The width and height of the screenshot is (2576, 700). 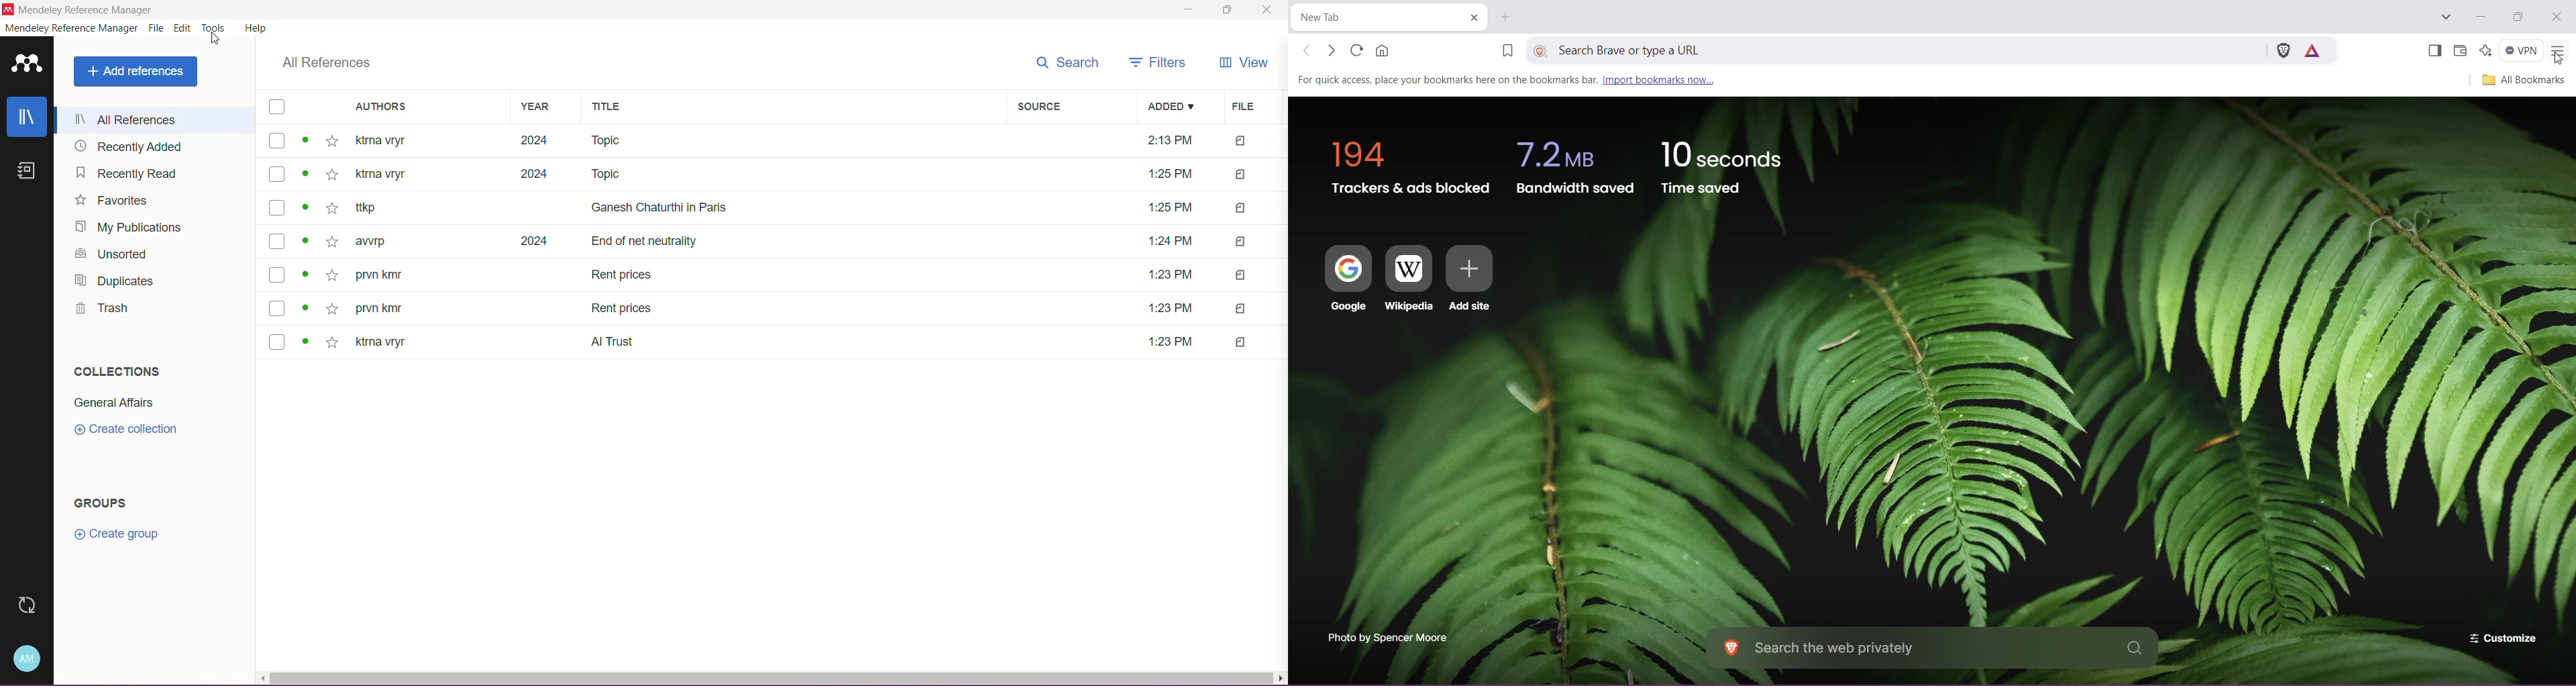 What do you see at coordinates (2557, 17) in the screenshot?
I see `Close` at bounding box center [2557, 17].